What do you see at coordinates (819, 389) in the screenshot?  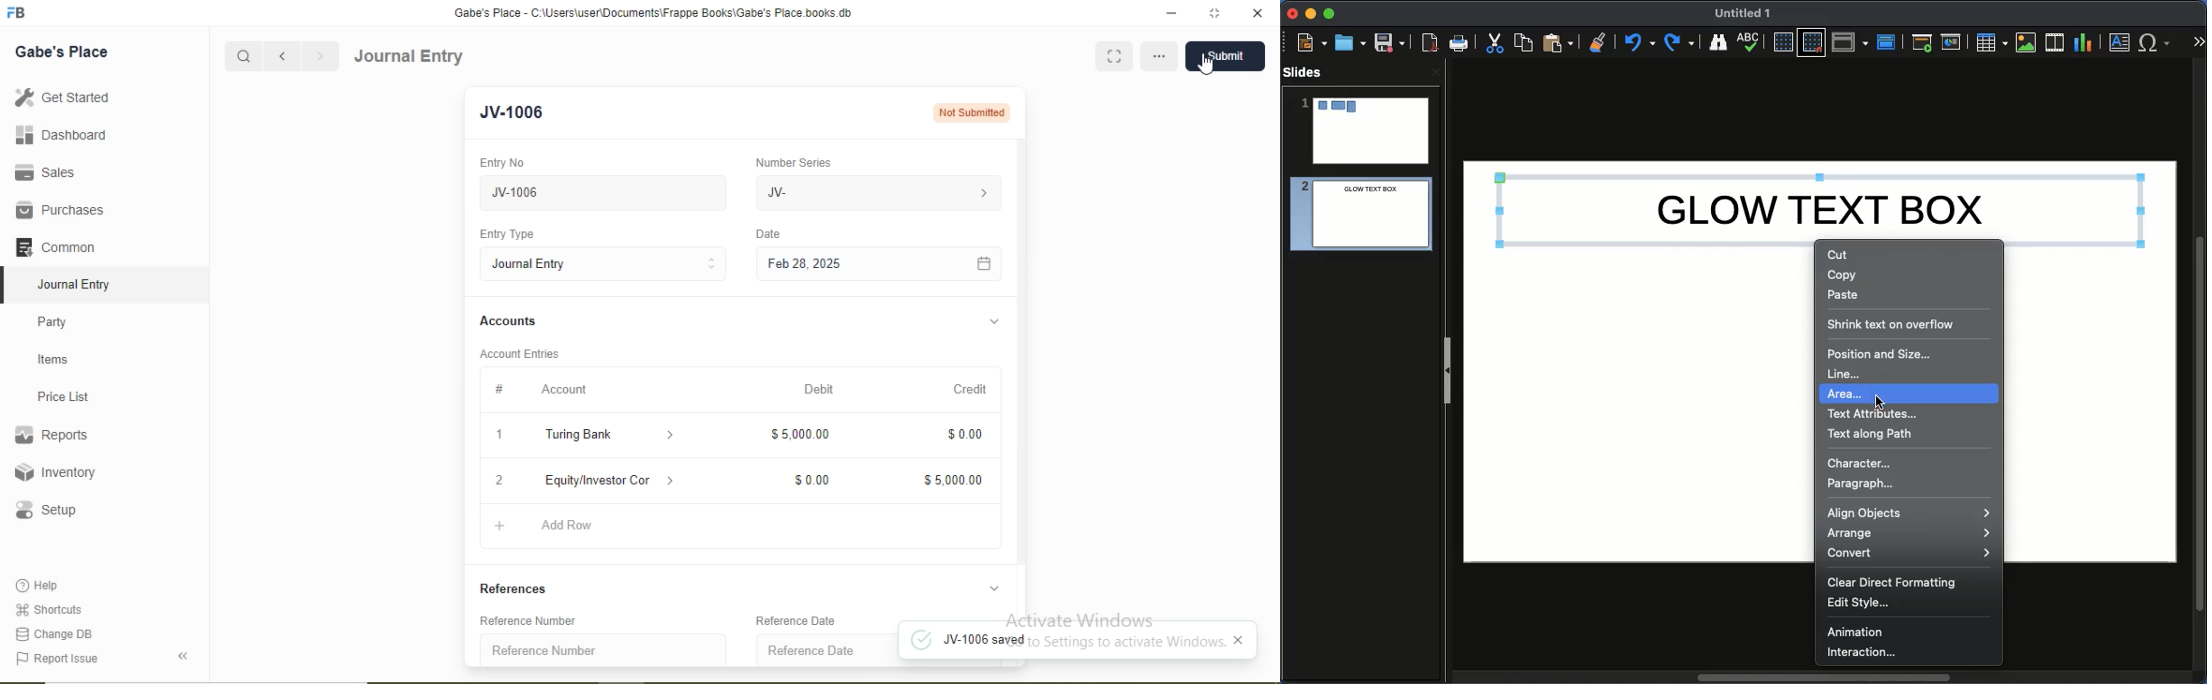 I see `Debit` at bounding box center [819, 389].